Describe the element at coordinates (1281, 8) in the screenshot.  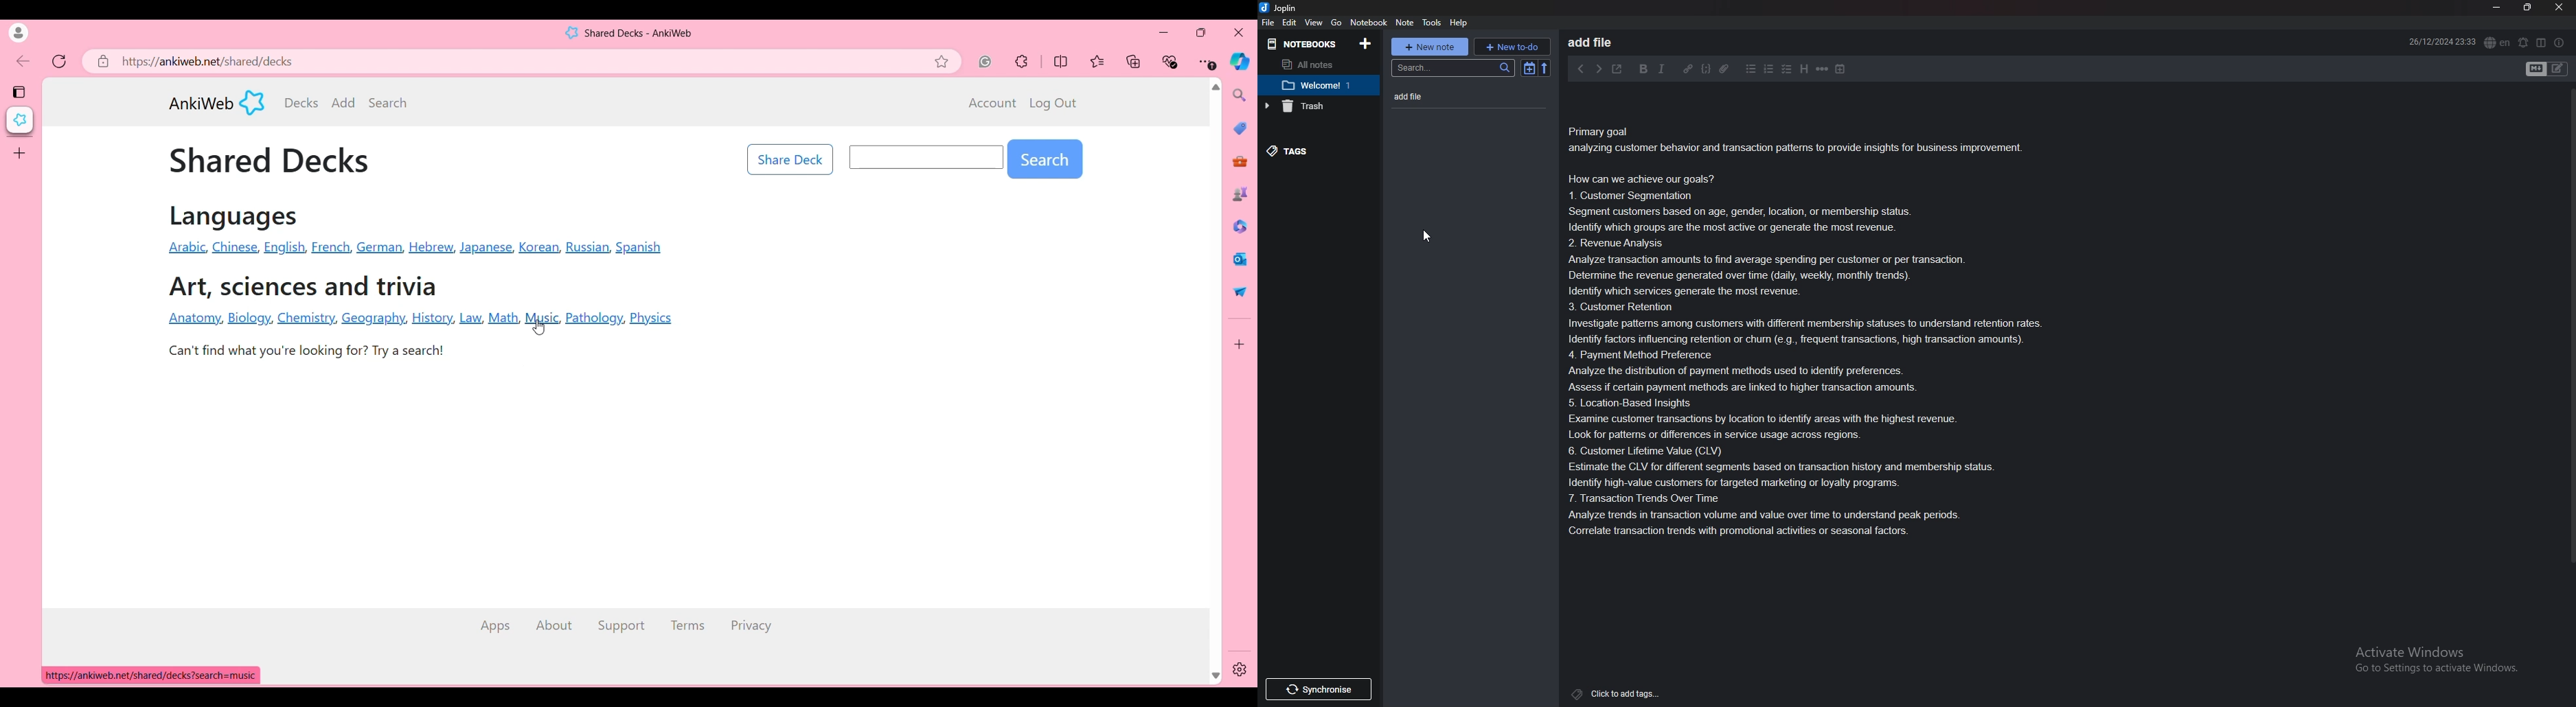
I see `joplin` at that location.